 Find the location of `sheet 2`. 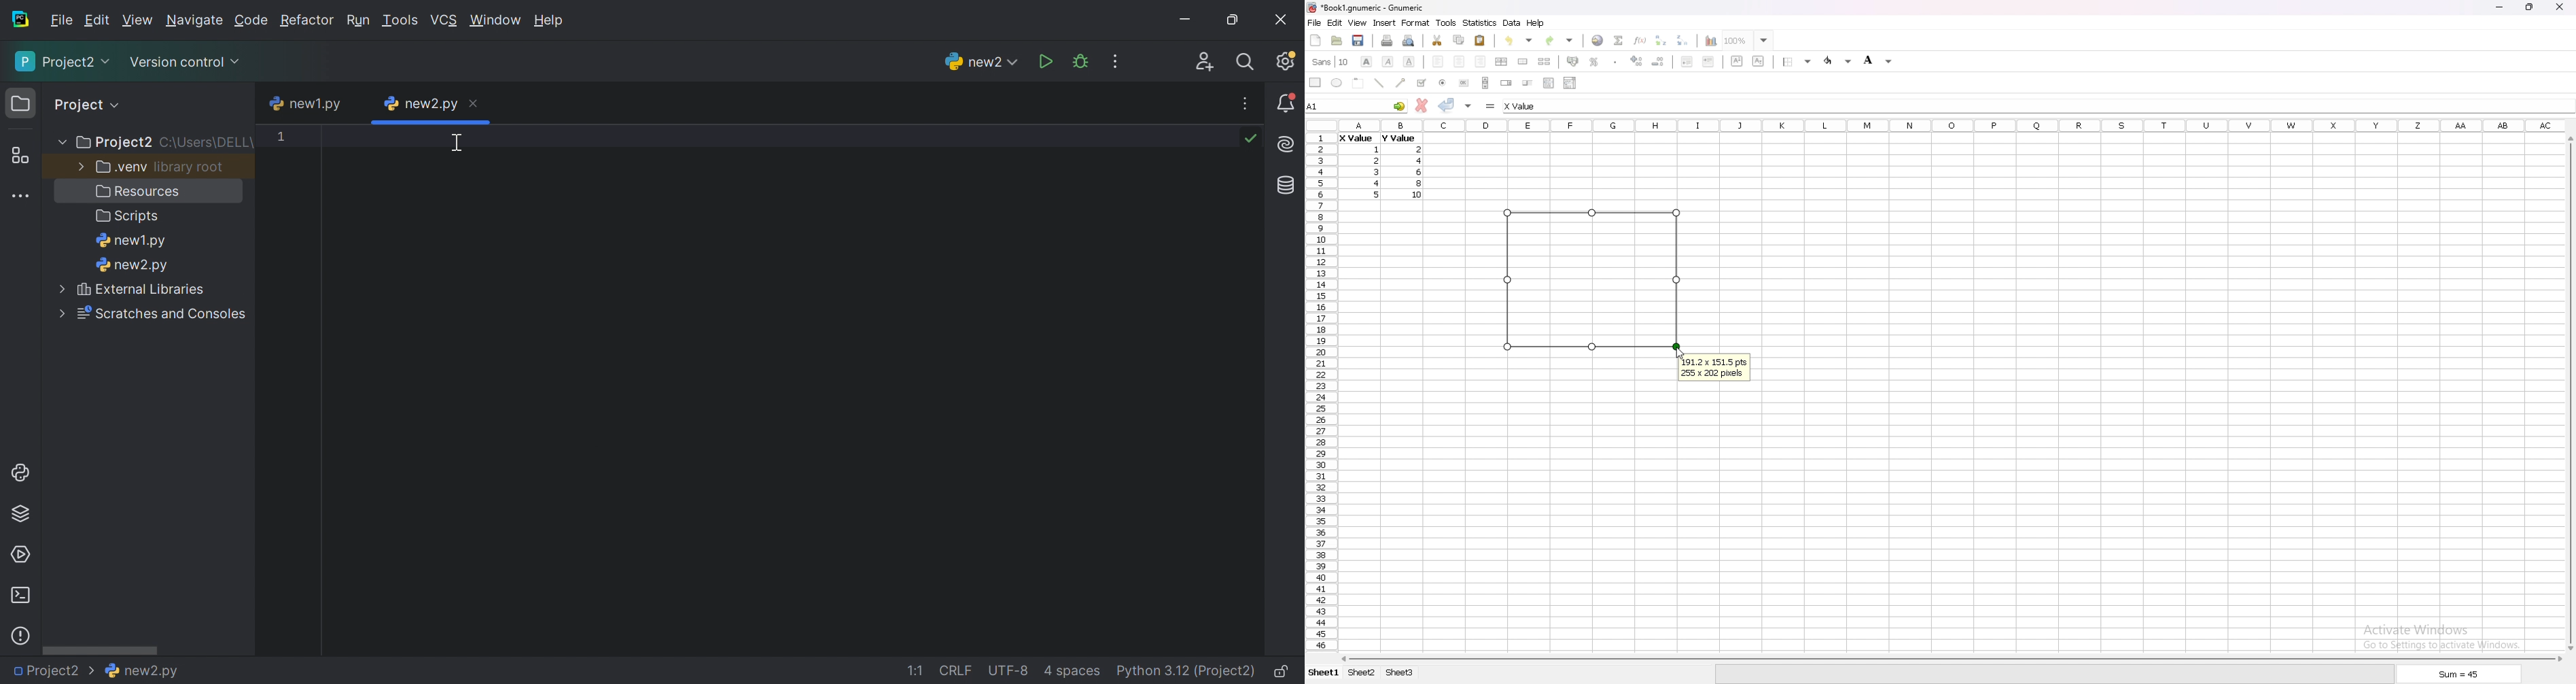

sheet 2 is located at coordinates (1362, 673).